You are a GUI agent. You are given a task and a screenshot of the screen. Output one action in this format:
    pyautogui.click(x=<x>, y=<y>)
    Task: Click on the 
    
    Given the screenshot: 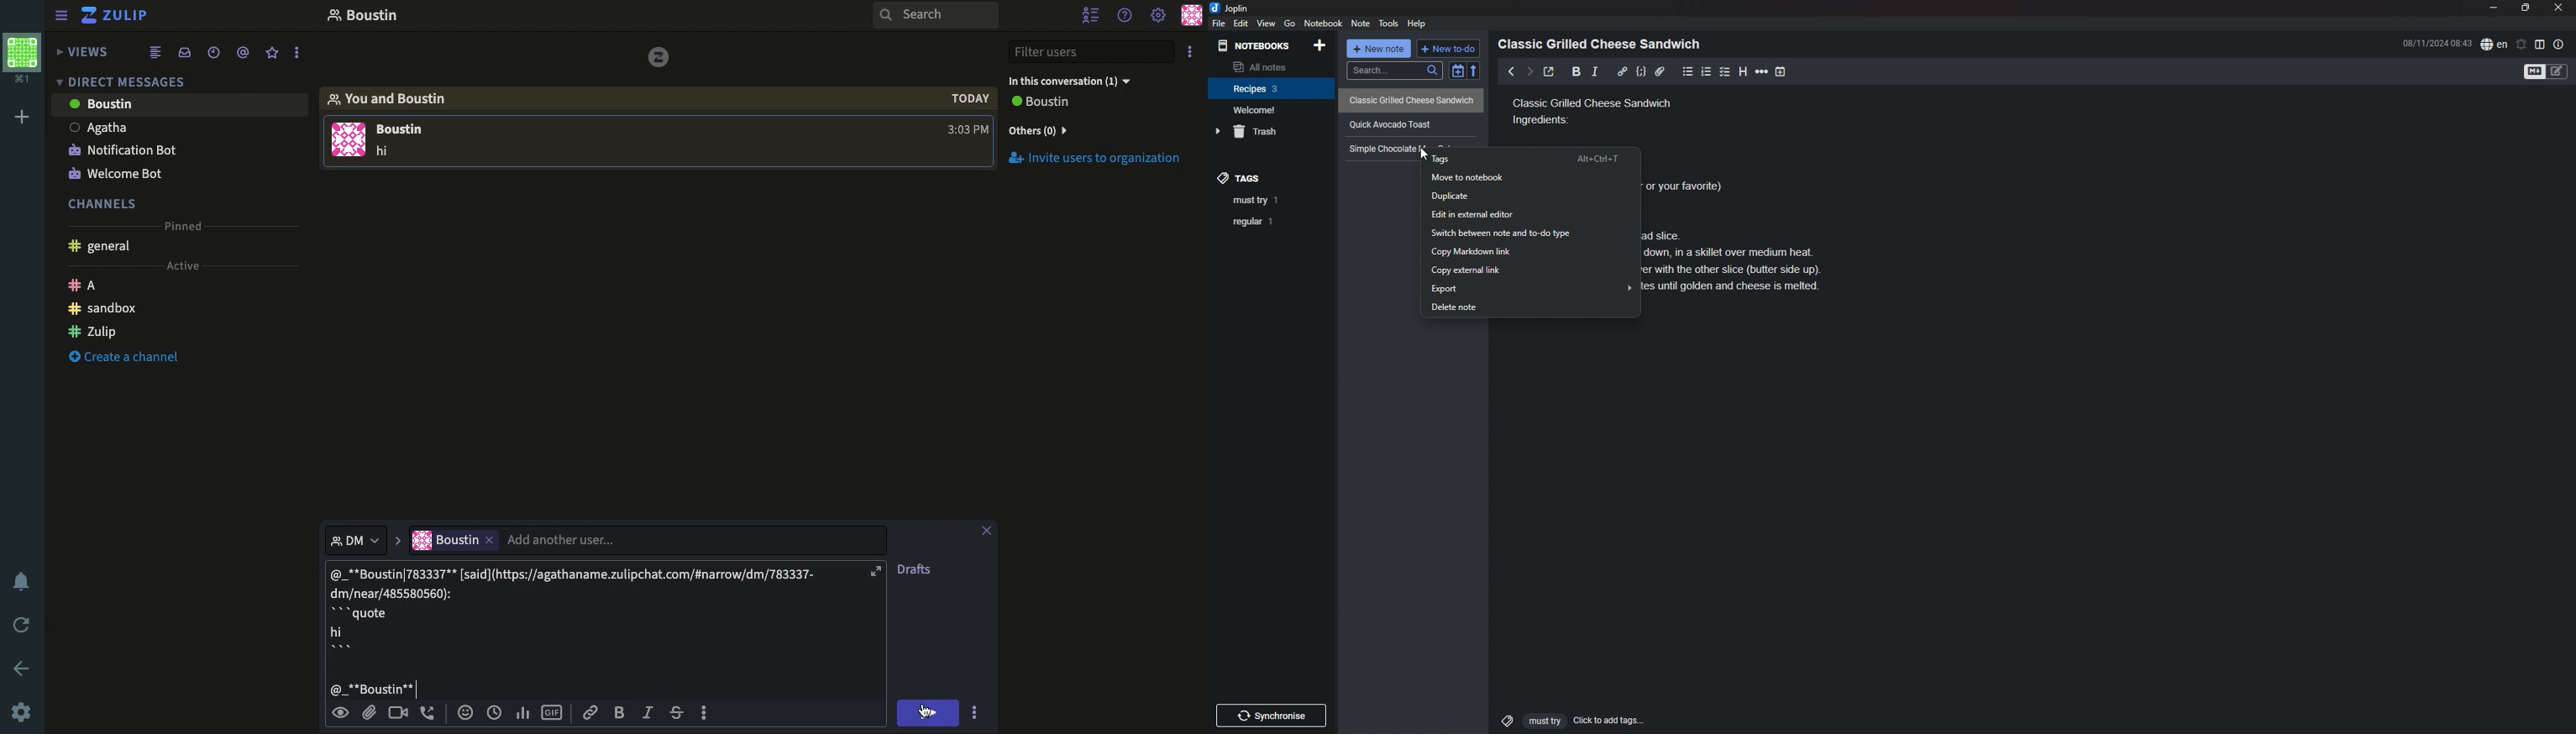 What is the action you would take?
    pyautogui.click(x=1271, y=713)
    